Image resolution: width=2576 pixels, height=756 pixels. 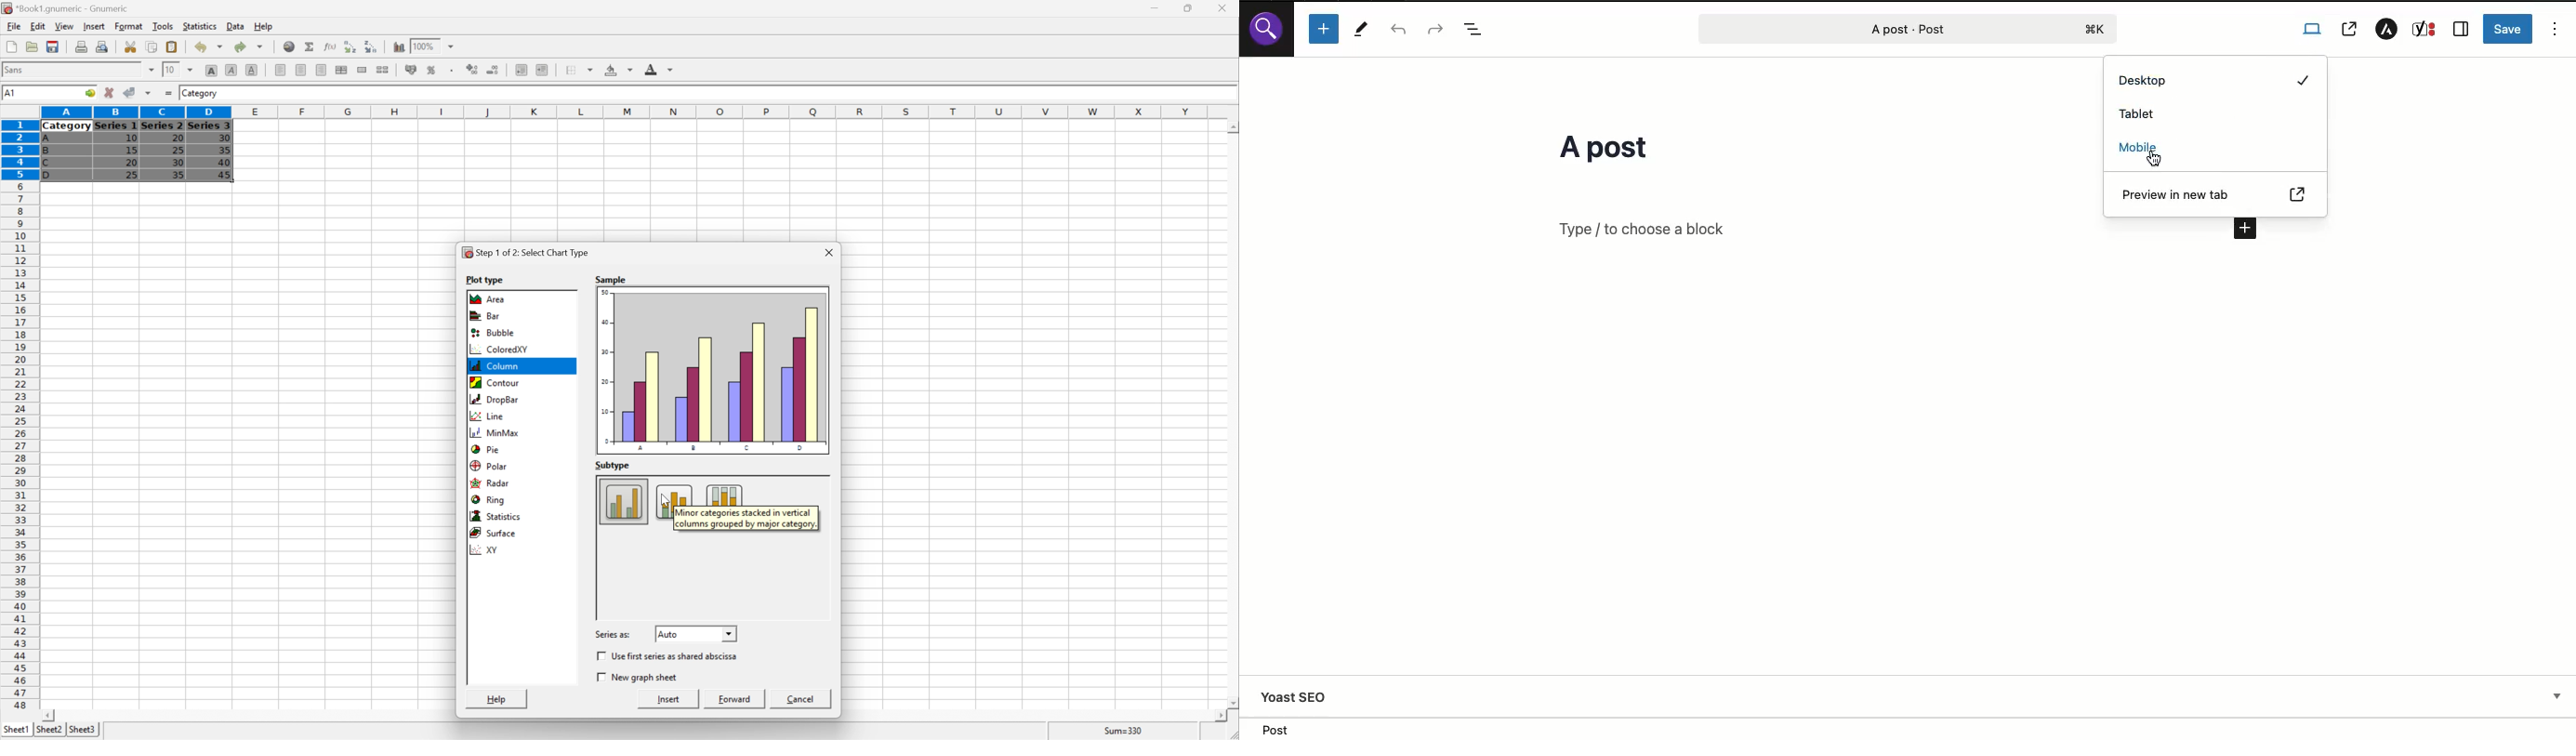 What do you see at coordinates (170, 92) in the screenshot?
I see `Enter formula` at bounding box center [170, 92].